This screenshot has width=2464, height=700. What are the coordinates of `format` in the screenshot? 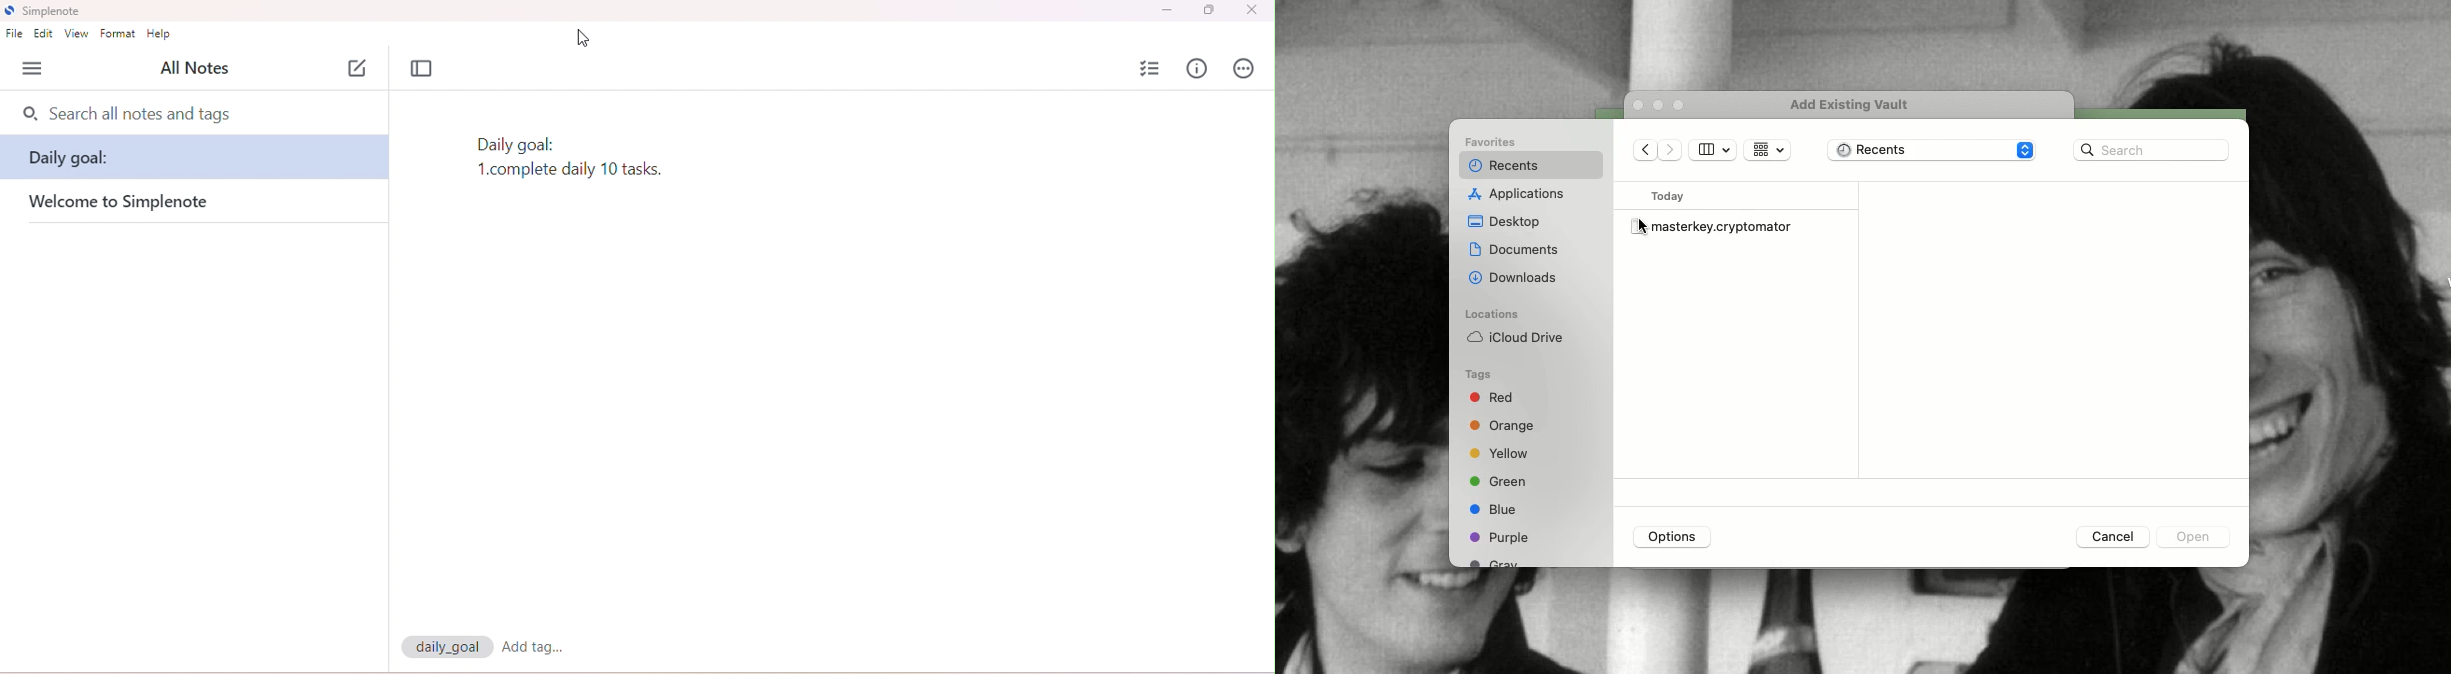 It's located at (119, 34).